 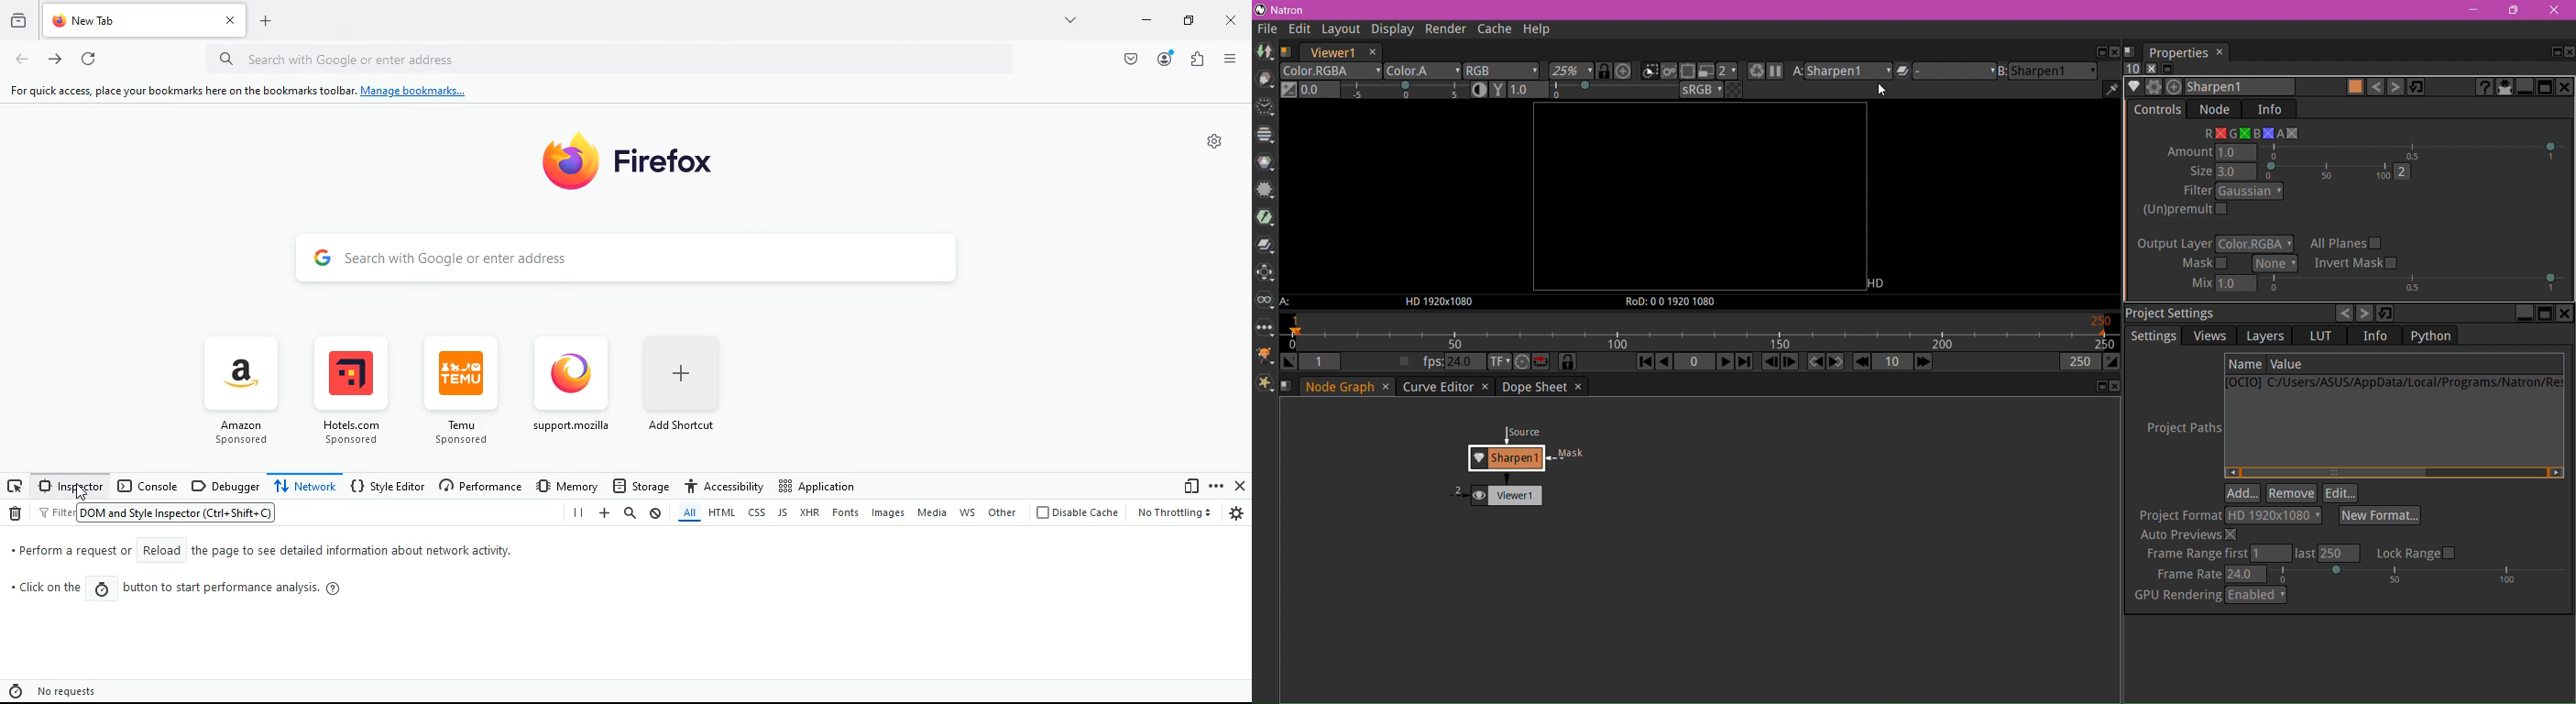 What do you see at coordinates (263, 21) in the screenshot?
I see `add tab` at bounding box center [263, 21].